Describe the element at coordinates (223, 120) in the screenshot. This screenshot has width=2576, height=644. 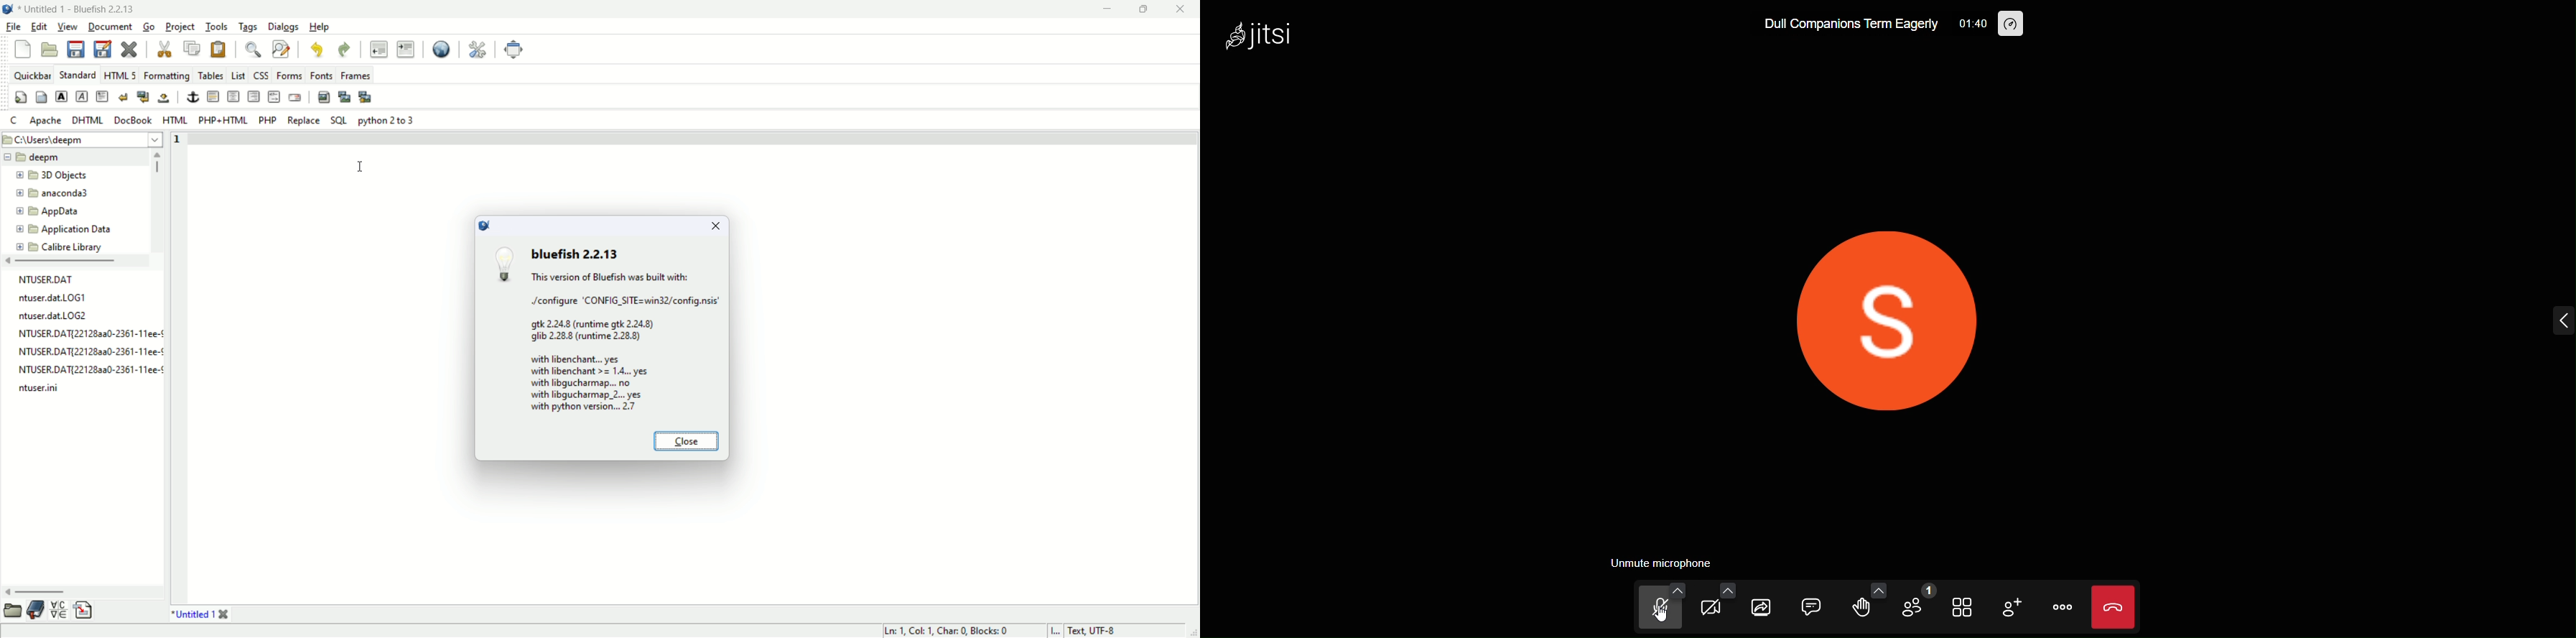
I see `PHP+HTML` at that location.